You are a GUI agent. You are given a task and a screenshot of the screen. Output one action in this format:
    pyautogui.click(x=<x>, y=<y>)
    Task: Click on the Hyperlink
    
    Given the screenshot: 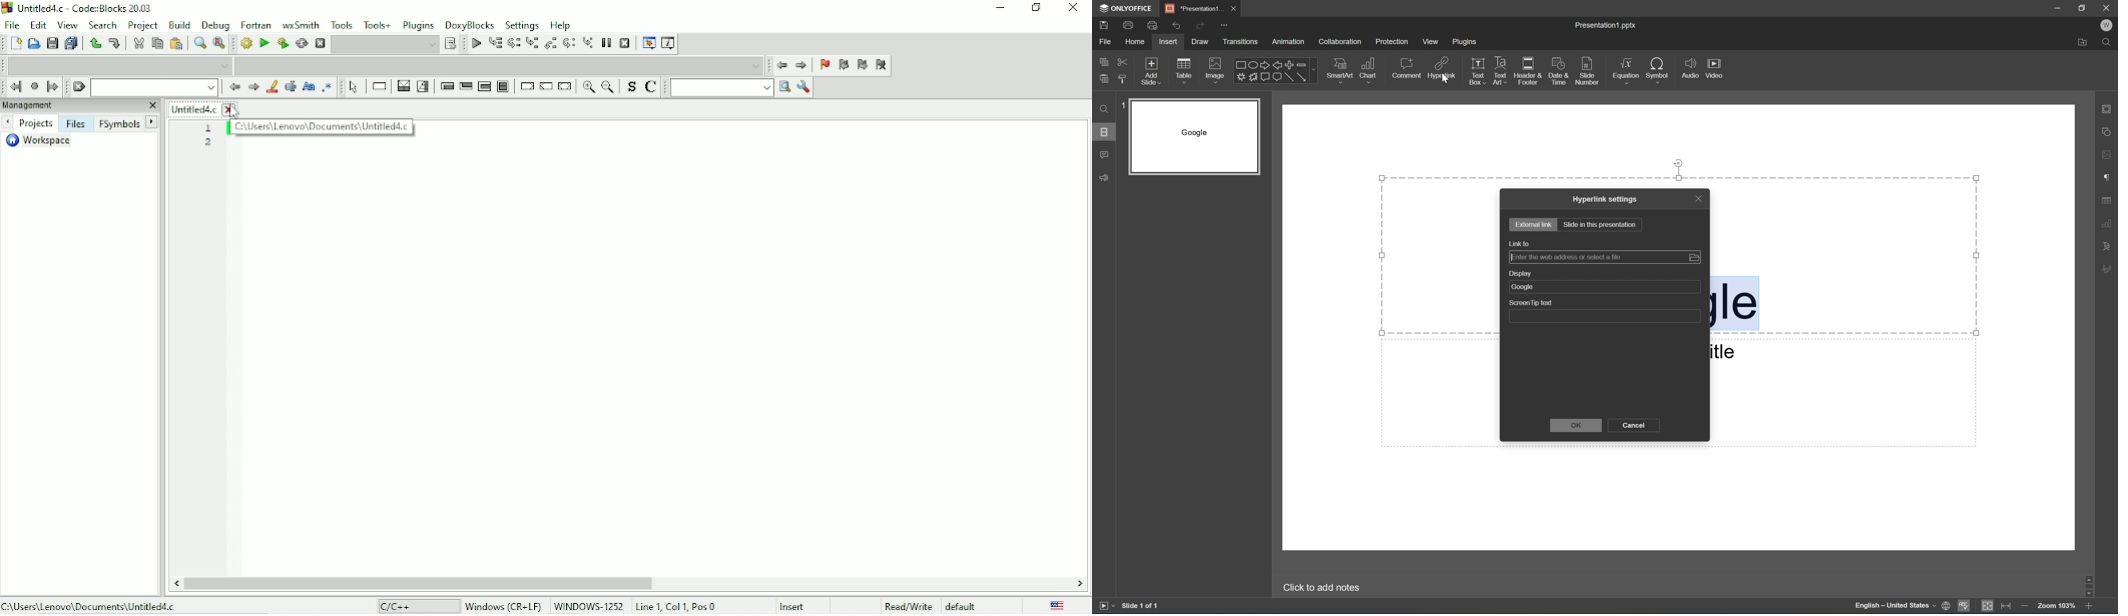 What is the action you would take?
    pyautogui.click(x=1441, y=70)
    